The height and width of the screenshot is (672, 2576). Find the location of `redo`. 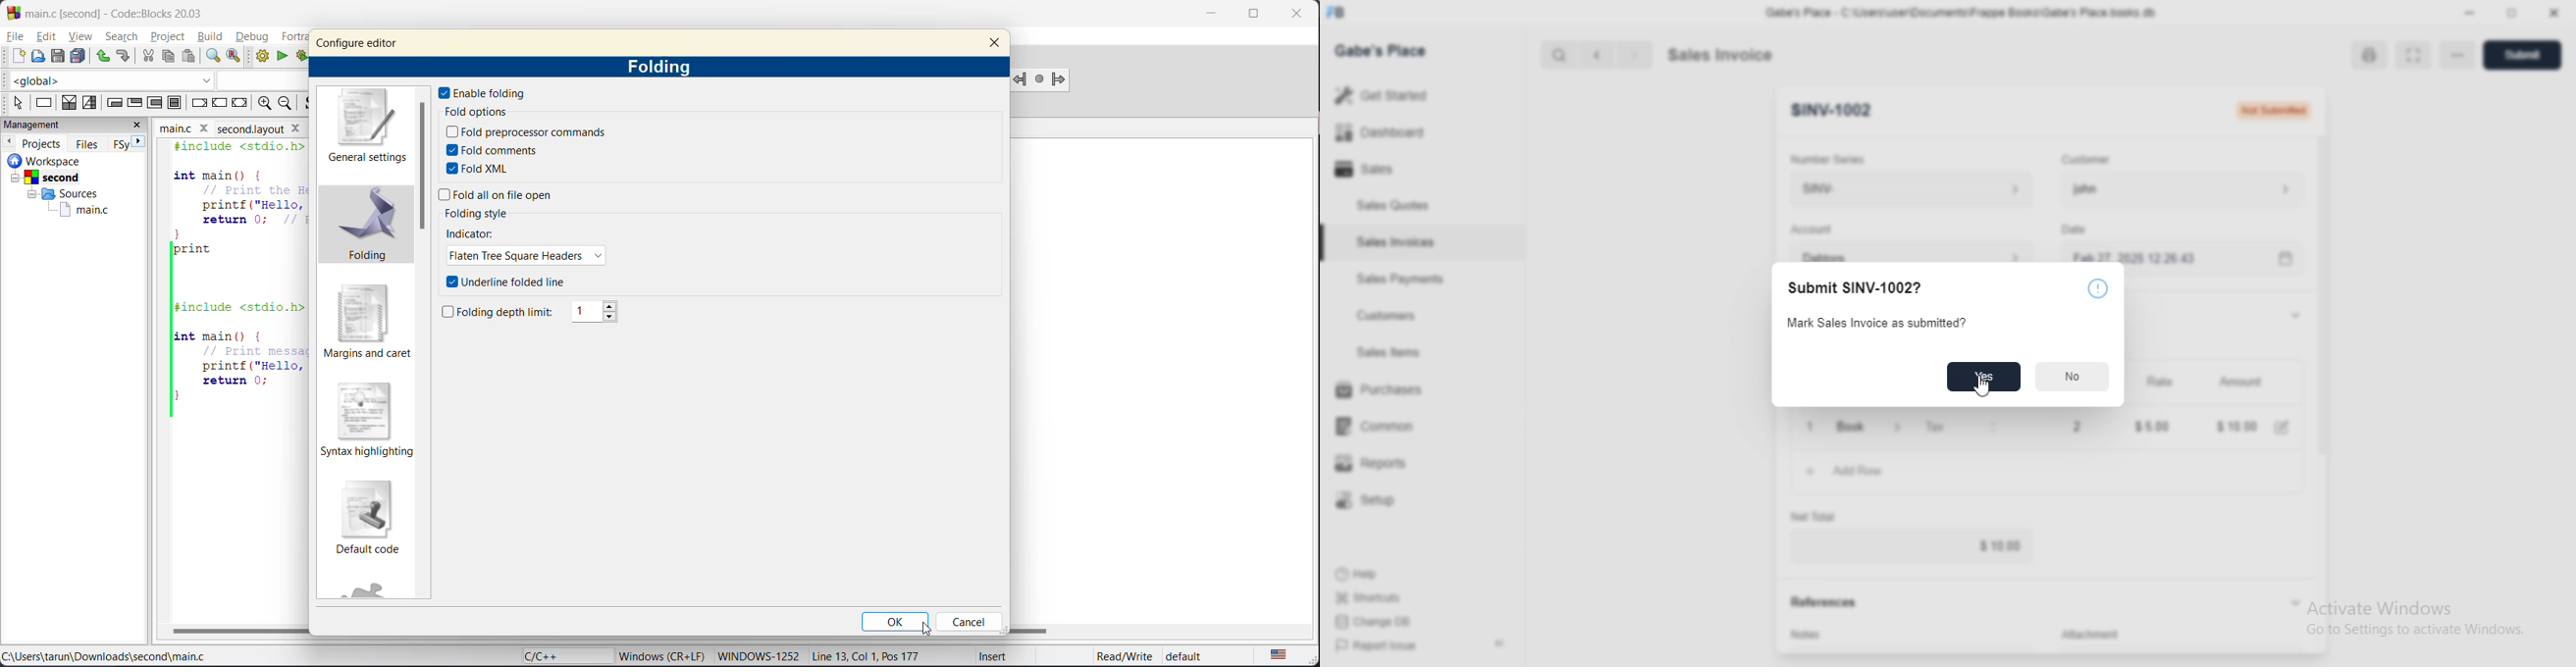

redo is located at coordinates (126, 58).